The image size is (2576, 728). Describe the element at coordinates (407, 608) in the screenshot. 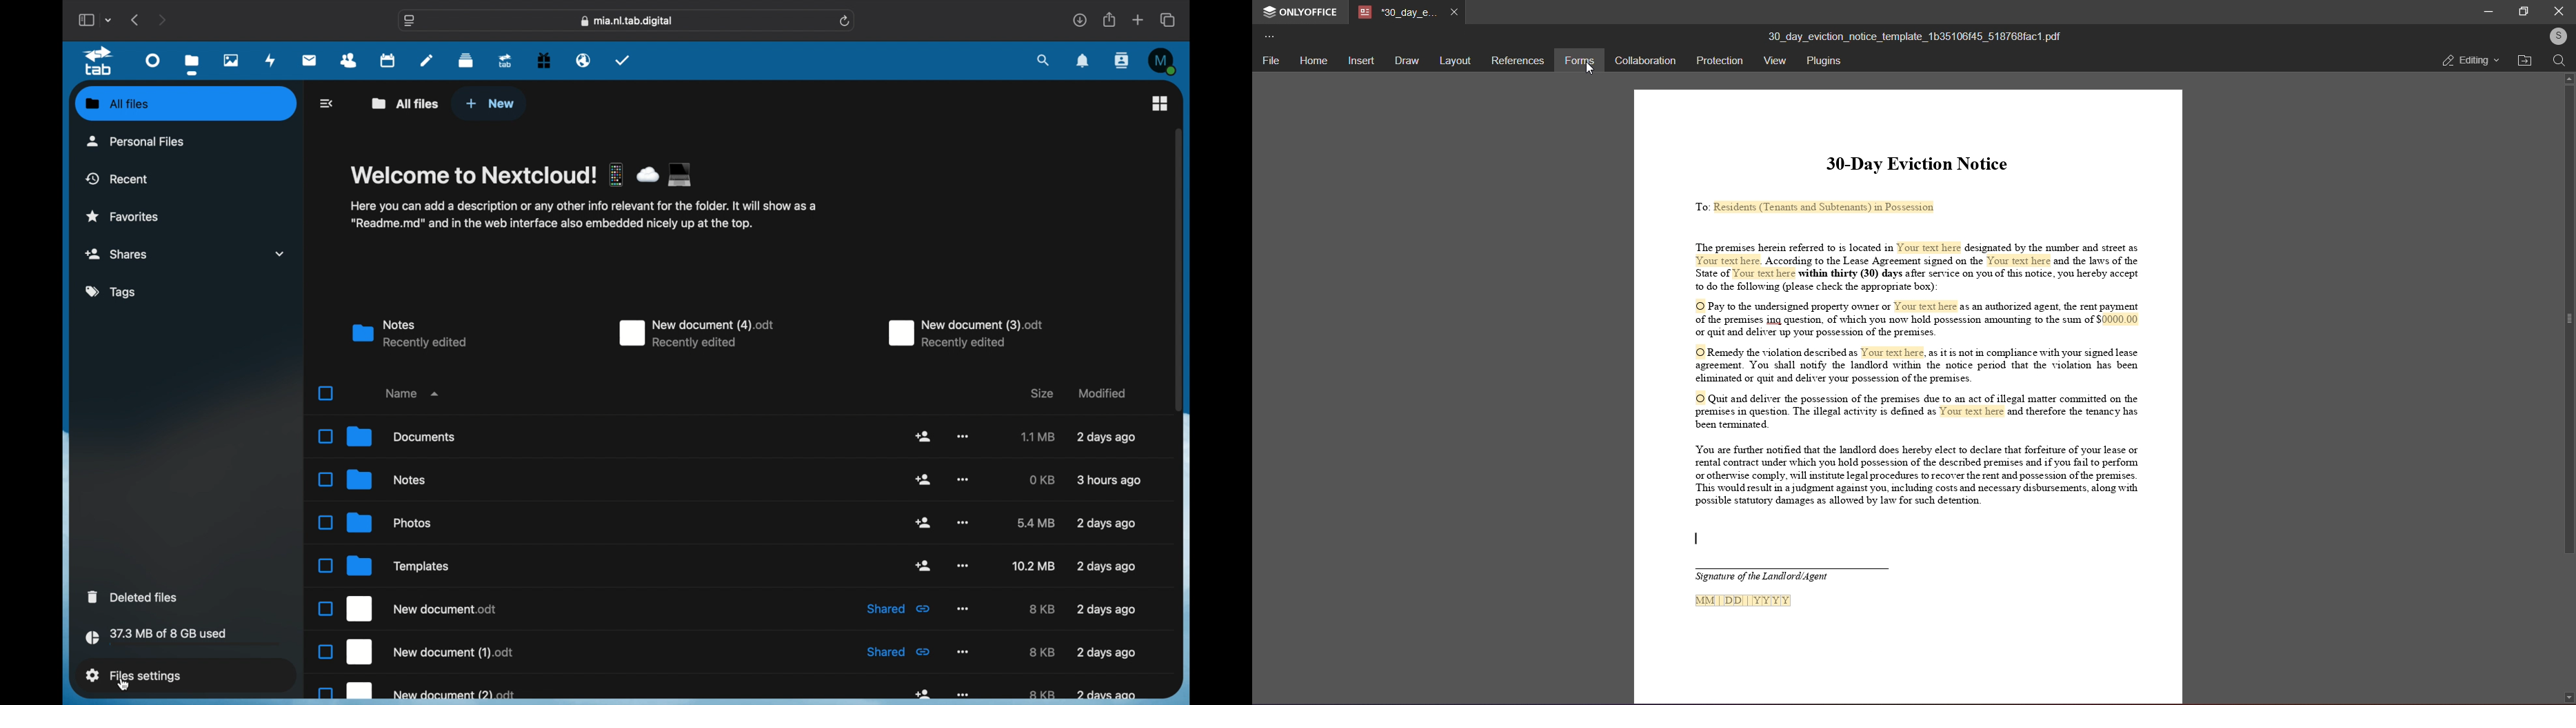

I see `new document` at that location.